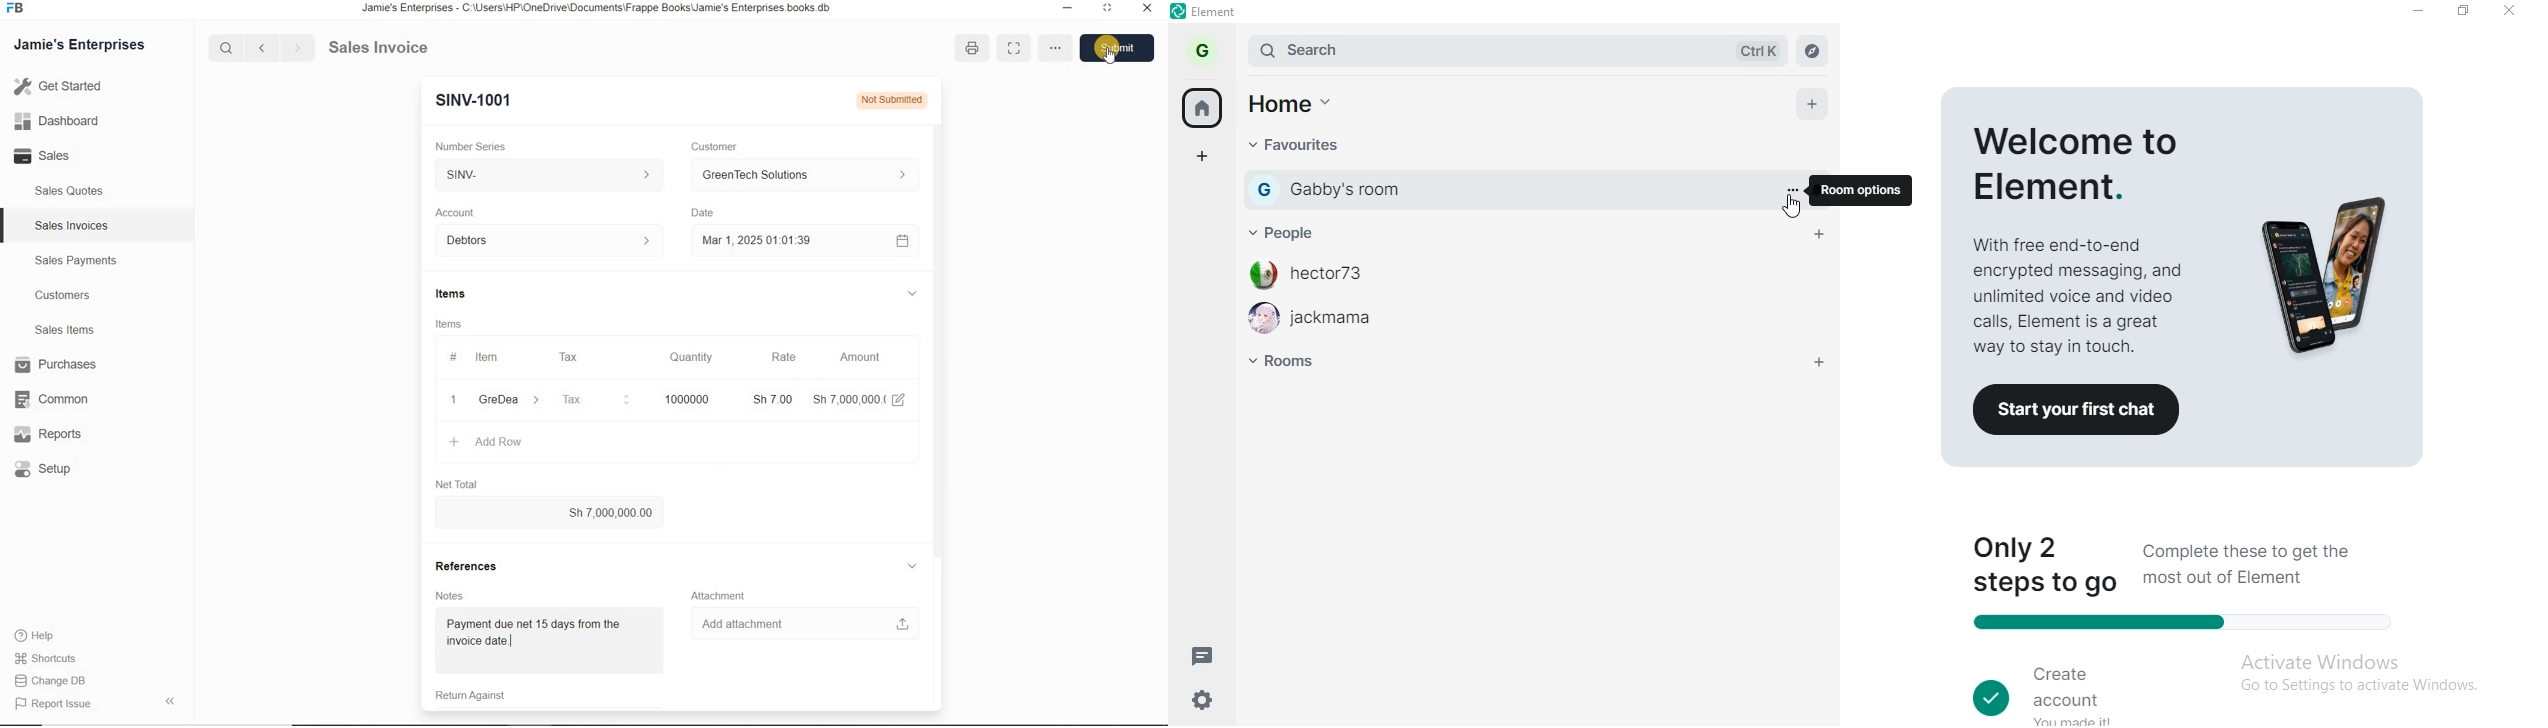  I want to click on Account, so click(456, 212).